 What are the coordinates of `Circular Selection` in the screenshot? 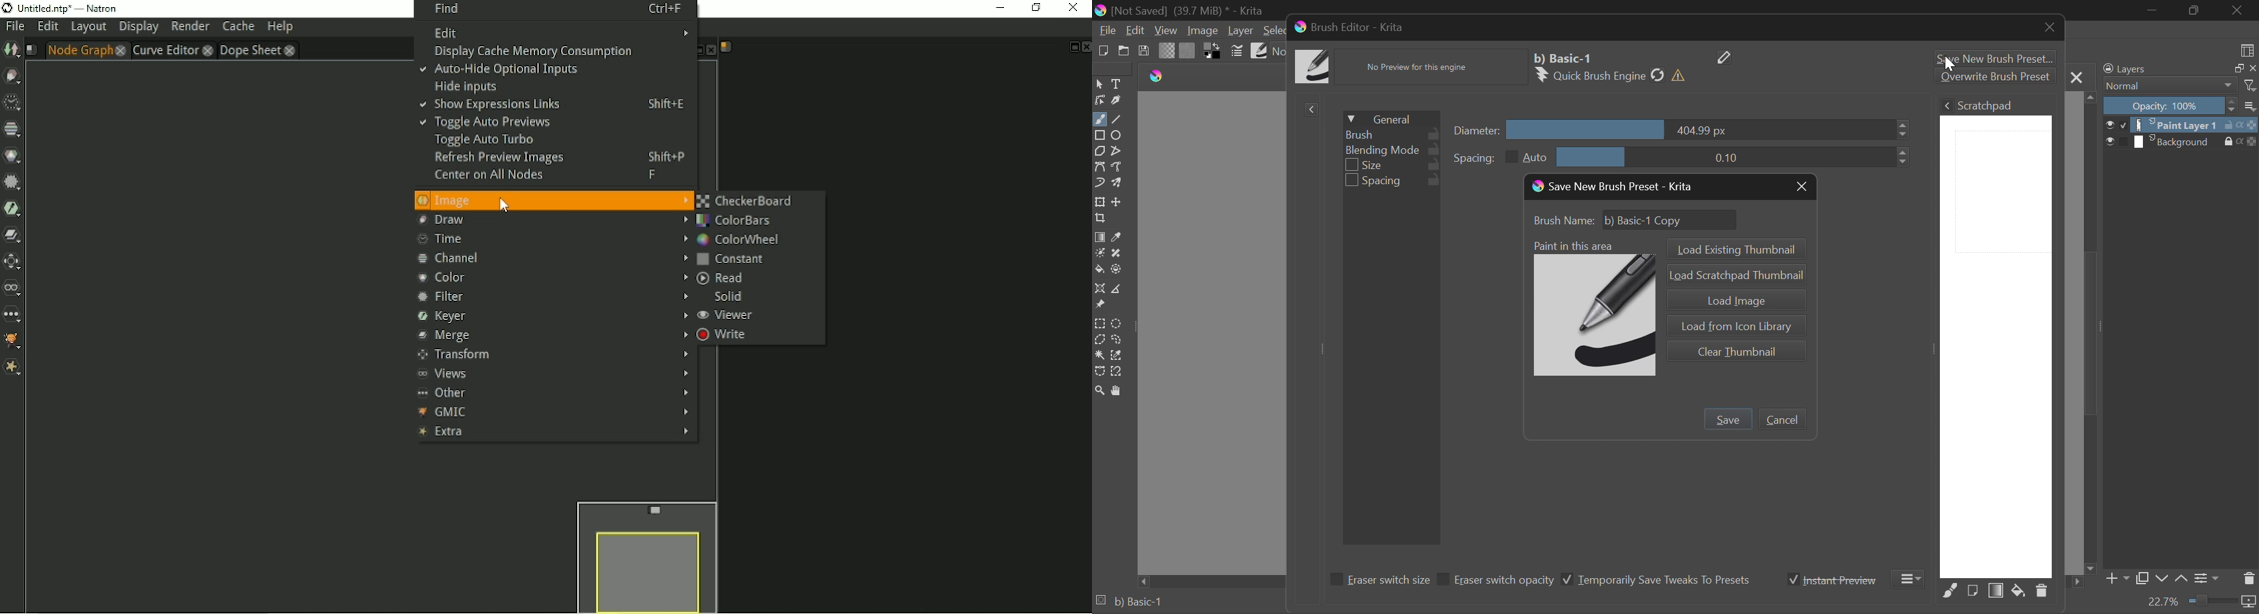 It's located at (1117, 323).